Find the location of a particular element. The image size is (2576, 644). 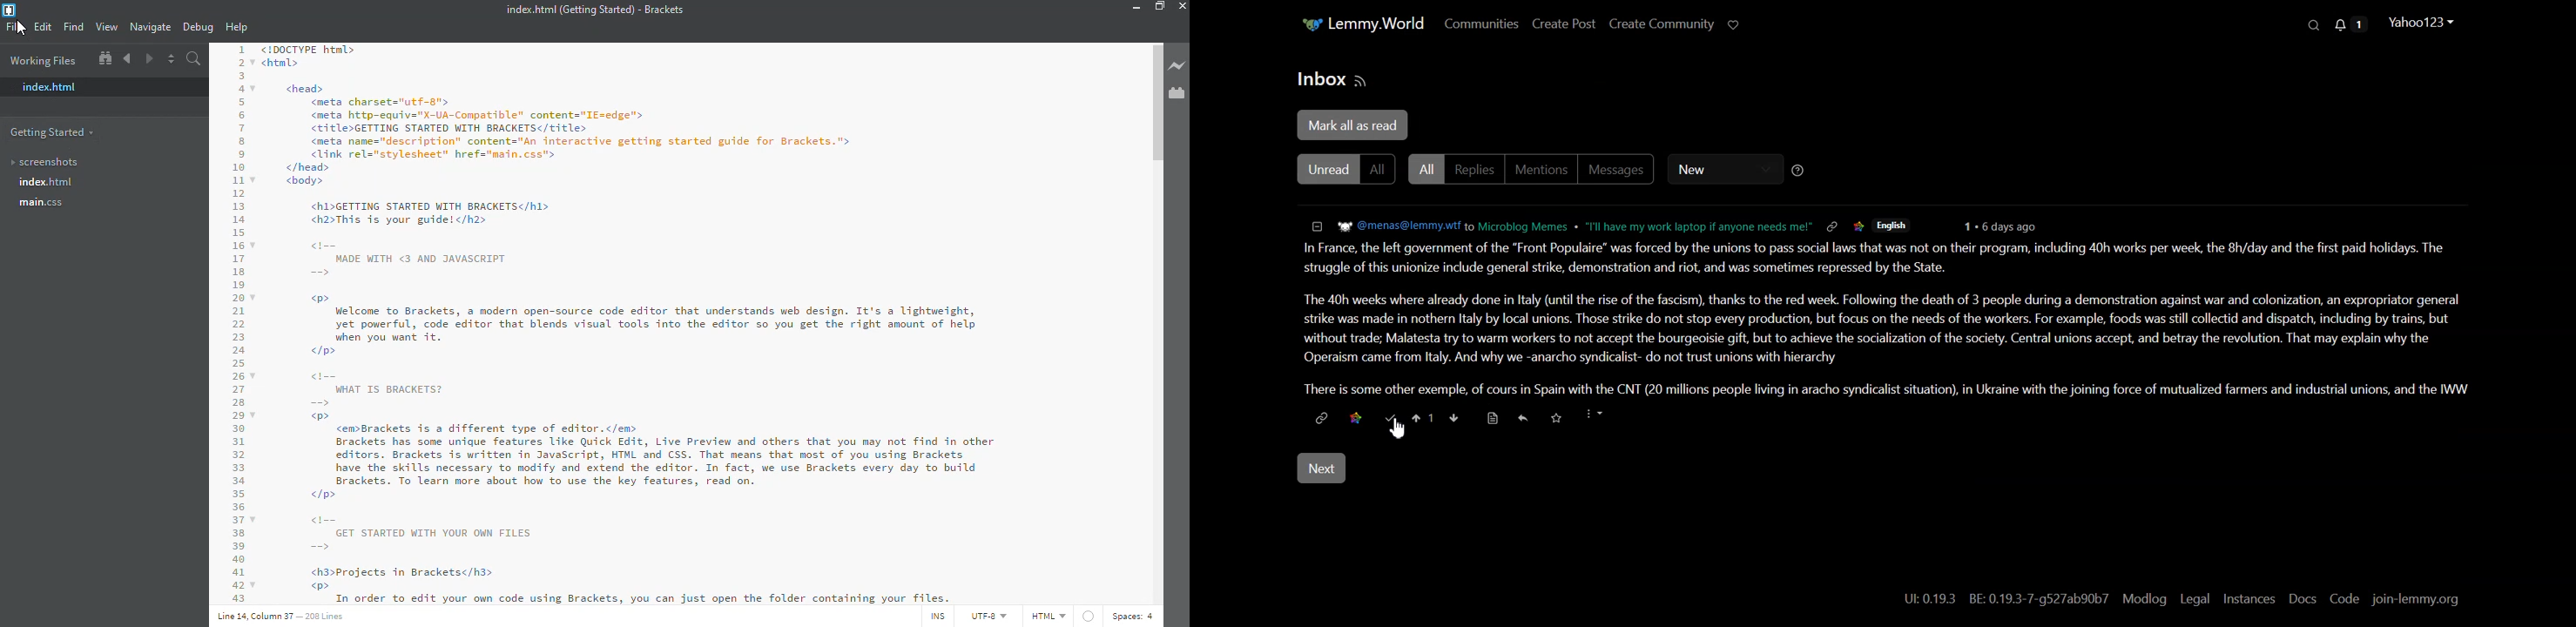

working files is located at coordinates (44, 60).